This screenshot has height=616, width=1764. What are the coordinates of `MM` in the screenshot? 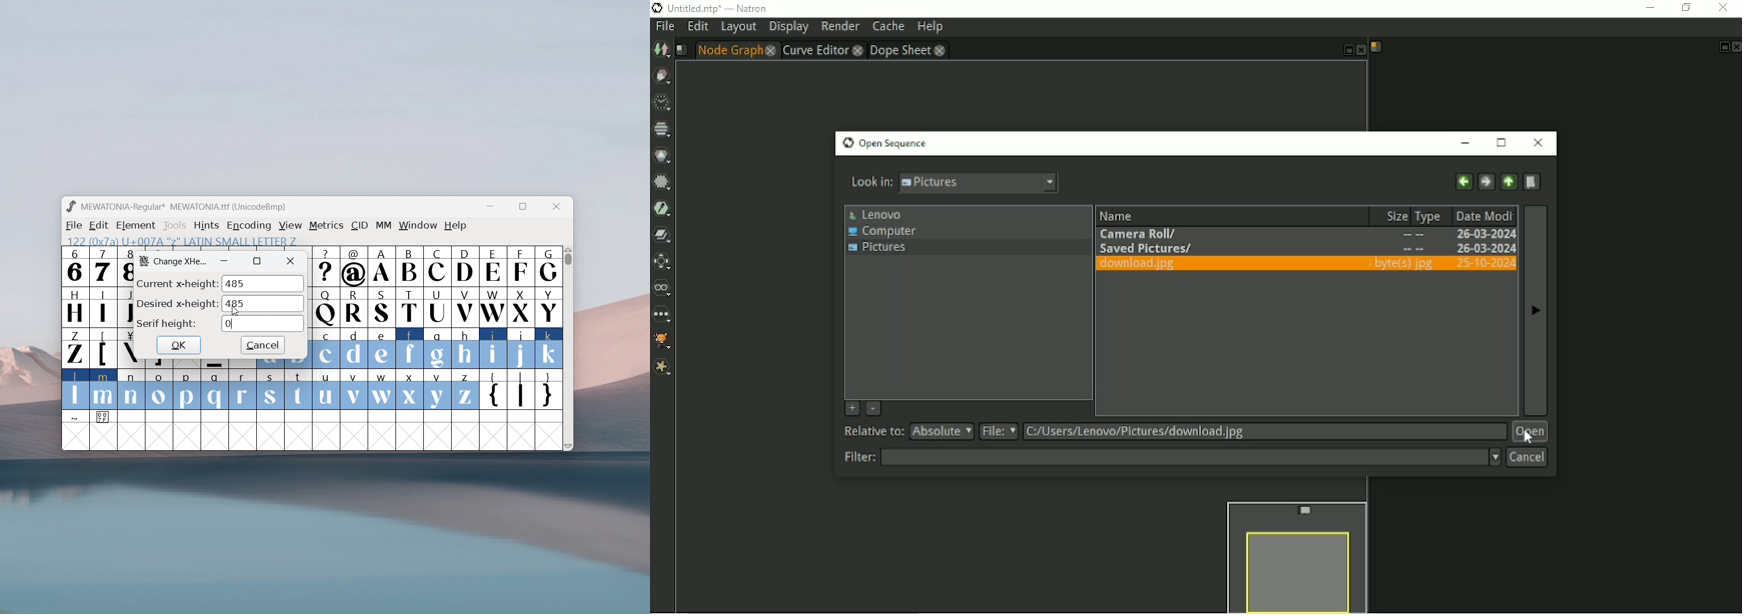 It's located at (384, 226).